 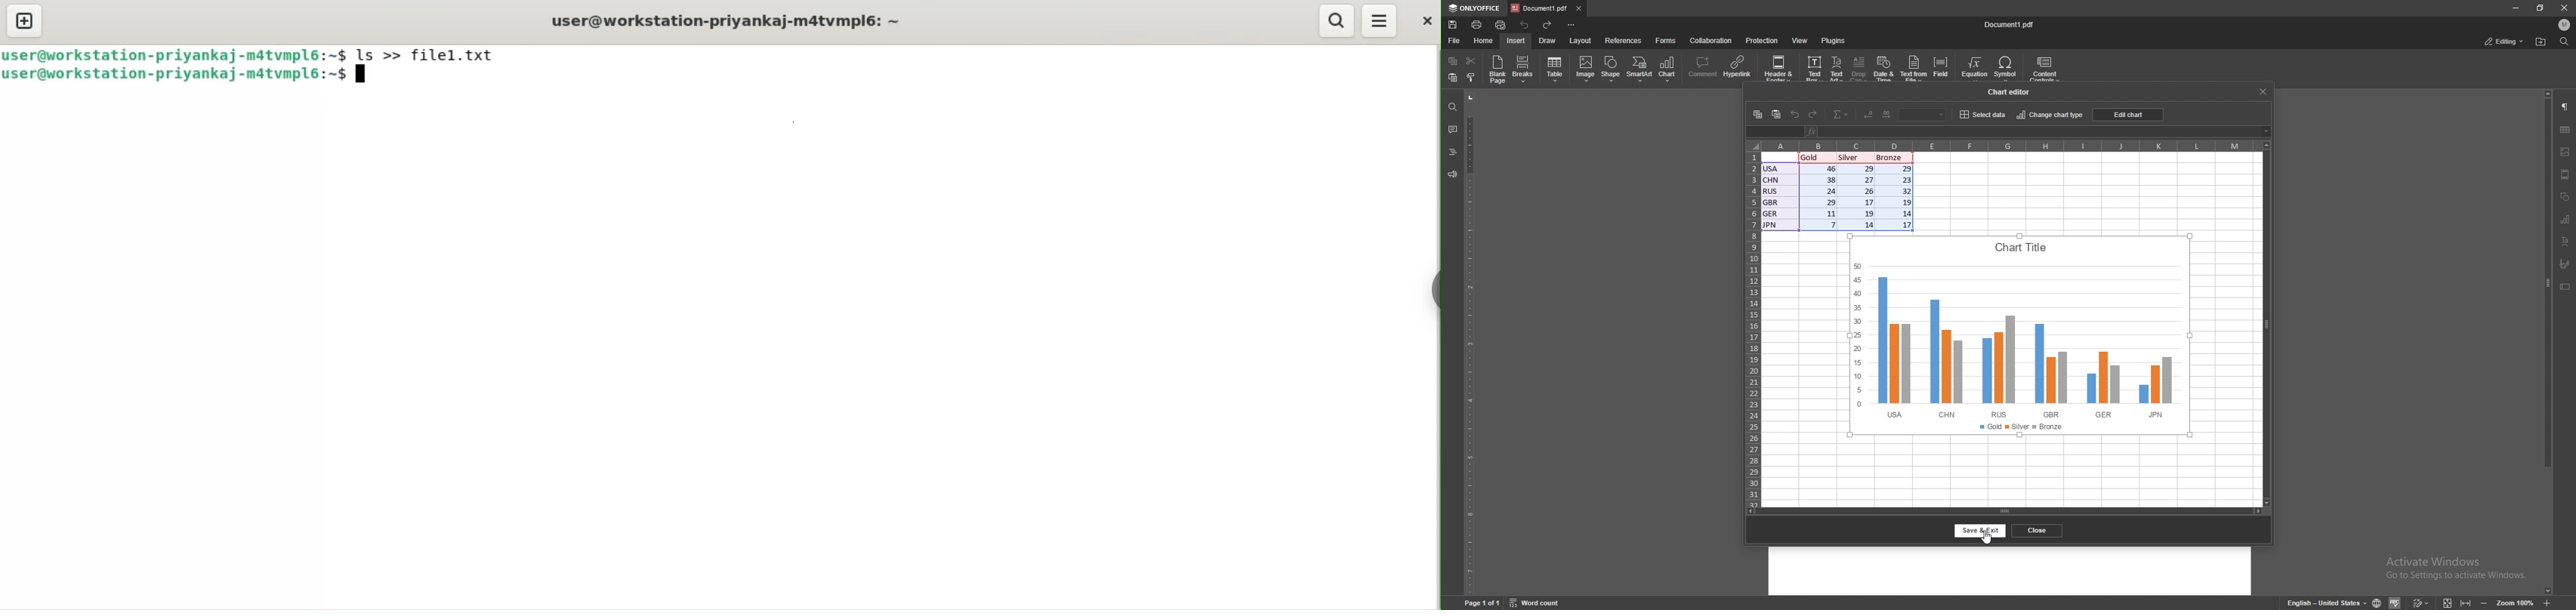 I want to click on minimize, so click(x=2516, y=7).